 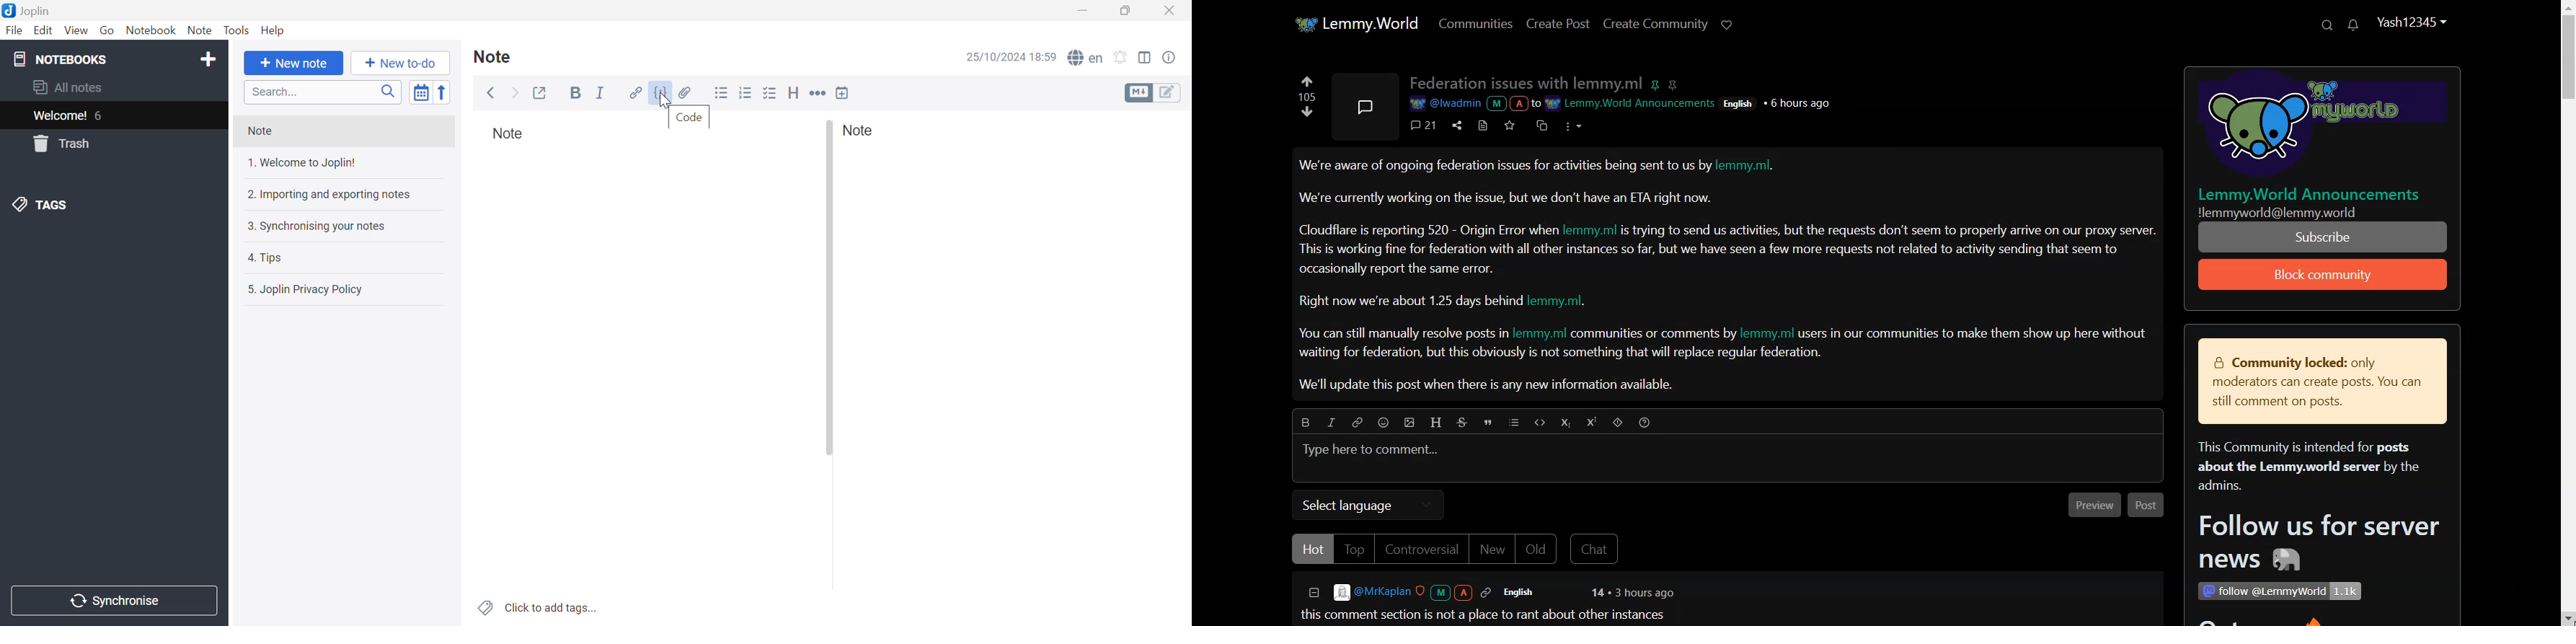 I want to click on Add notebook, so click(x=210, y=61).